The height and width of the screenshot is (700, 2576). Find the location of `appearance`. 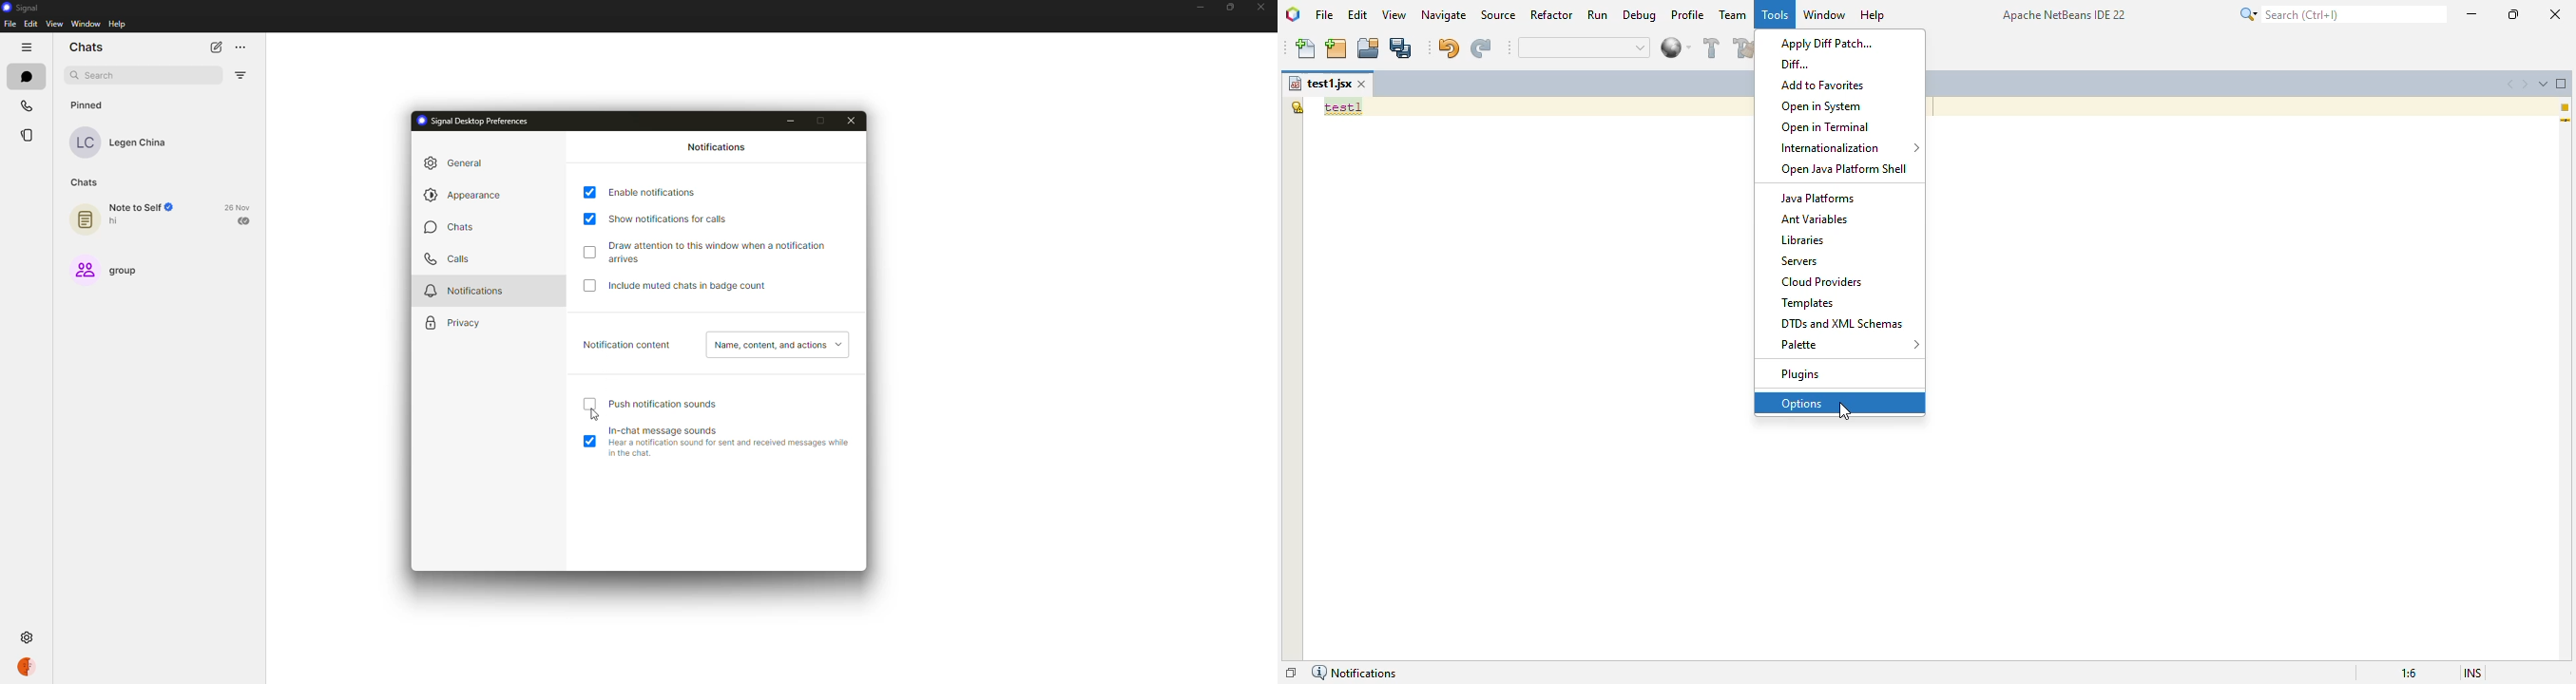

appearance is located at coordinates (467, 196).